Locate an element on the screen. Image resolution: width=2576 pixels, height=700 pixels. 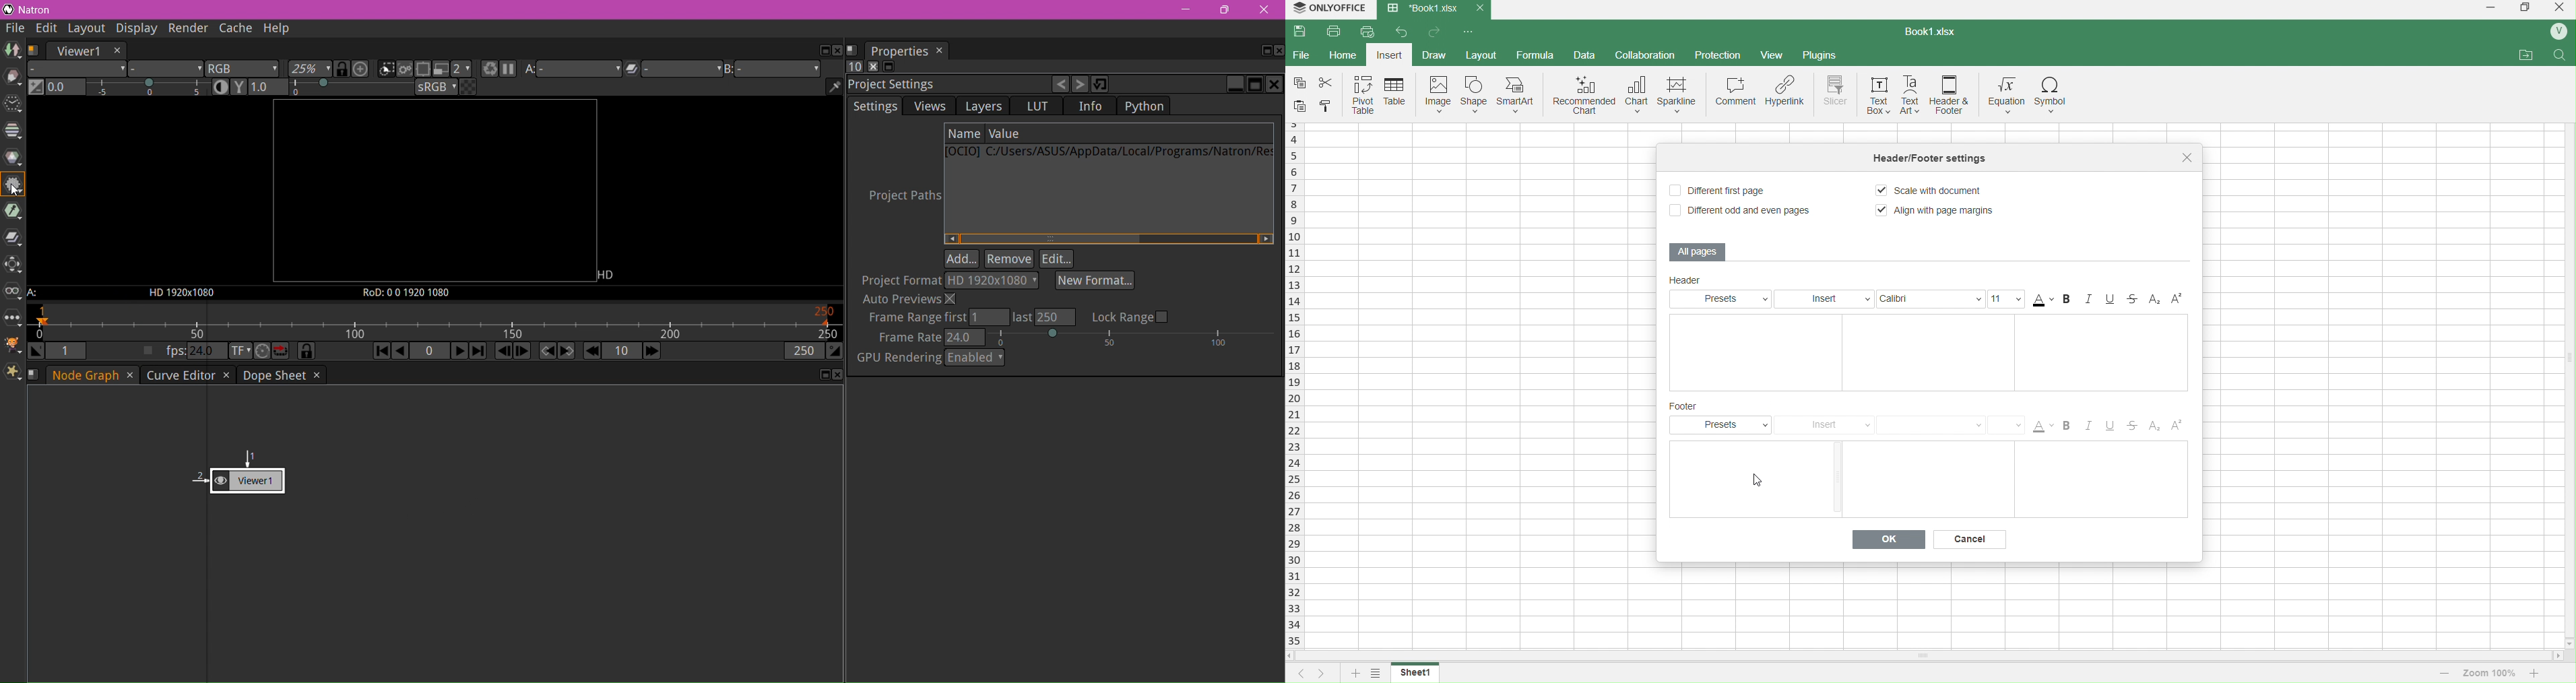
slicer is located at coordinates (1834, 96).